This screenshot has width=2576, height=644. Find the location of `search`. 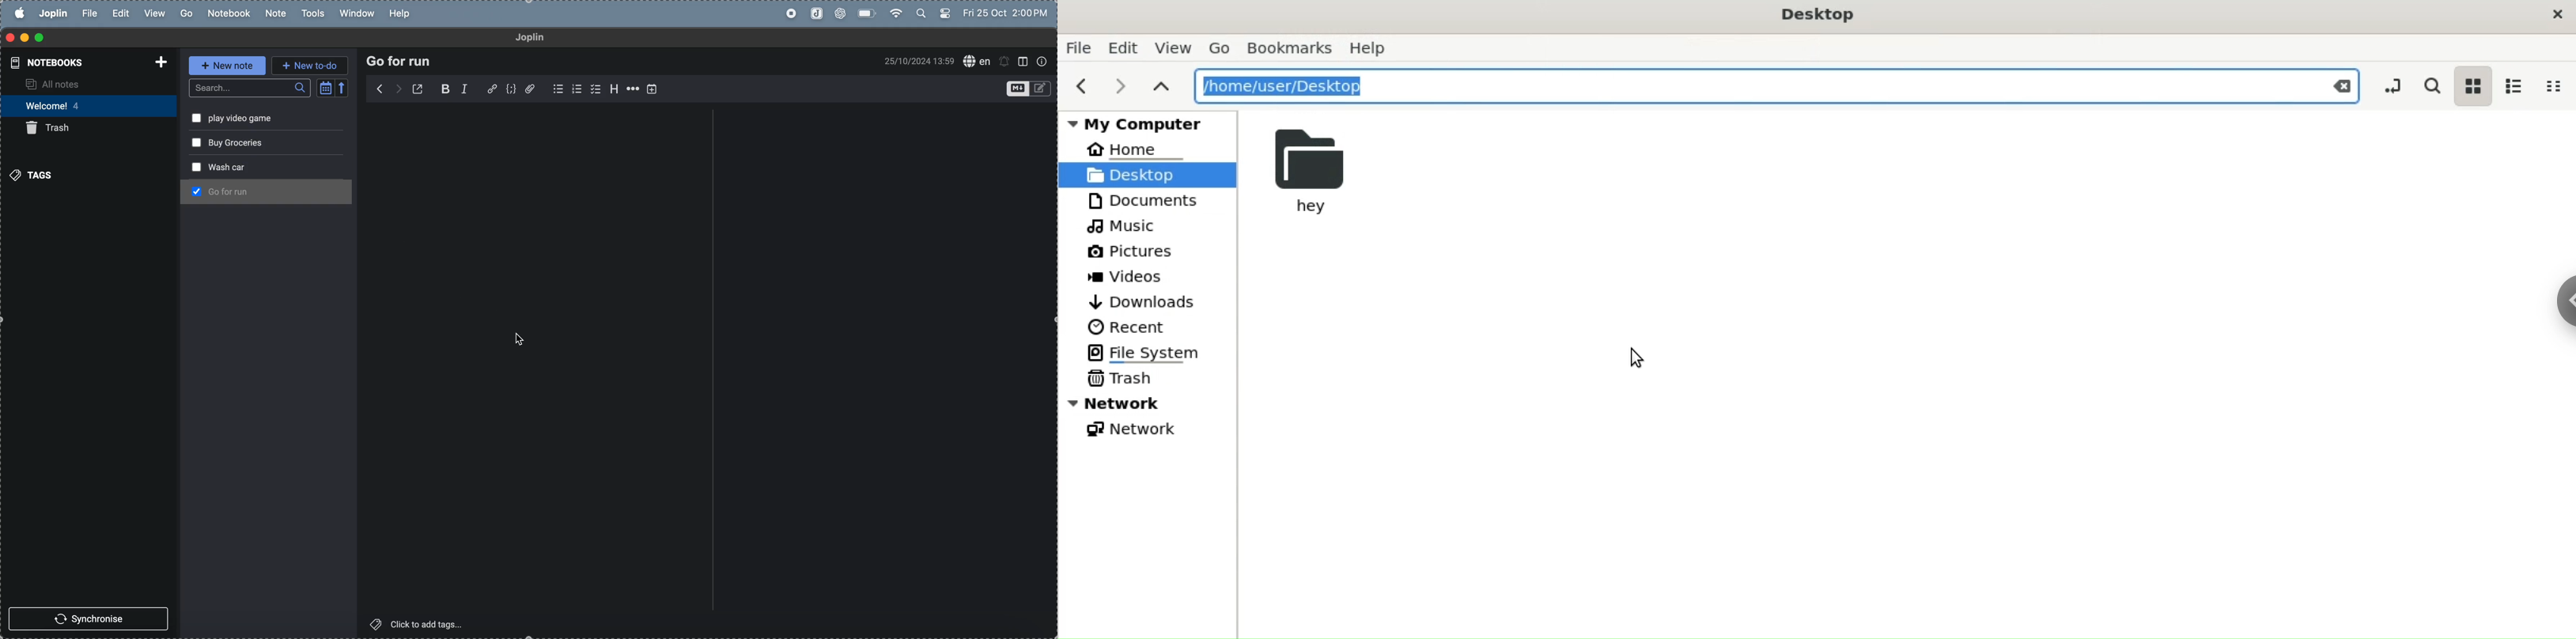

search is located at coordinates (247, 89).